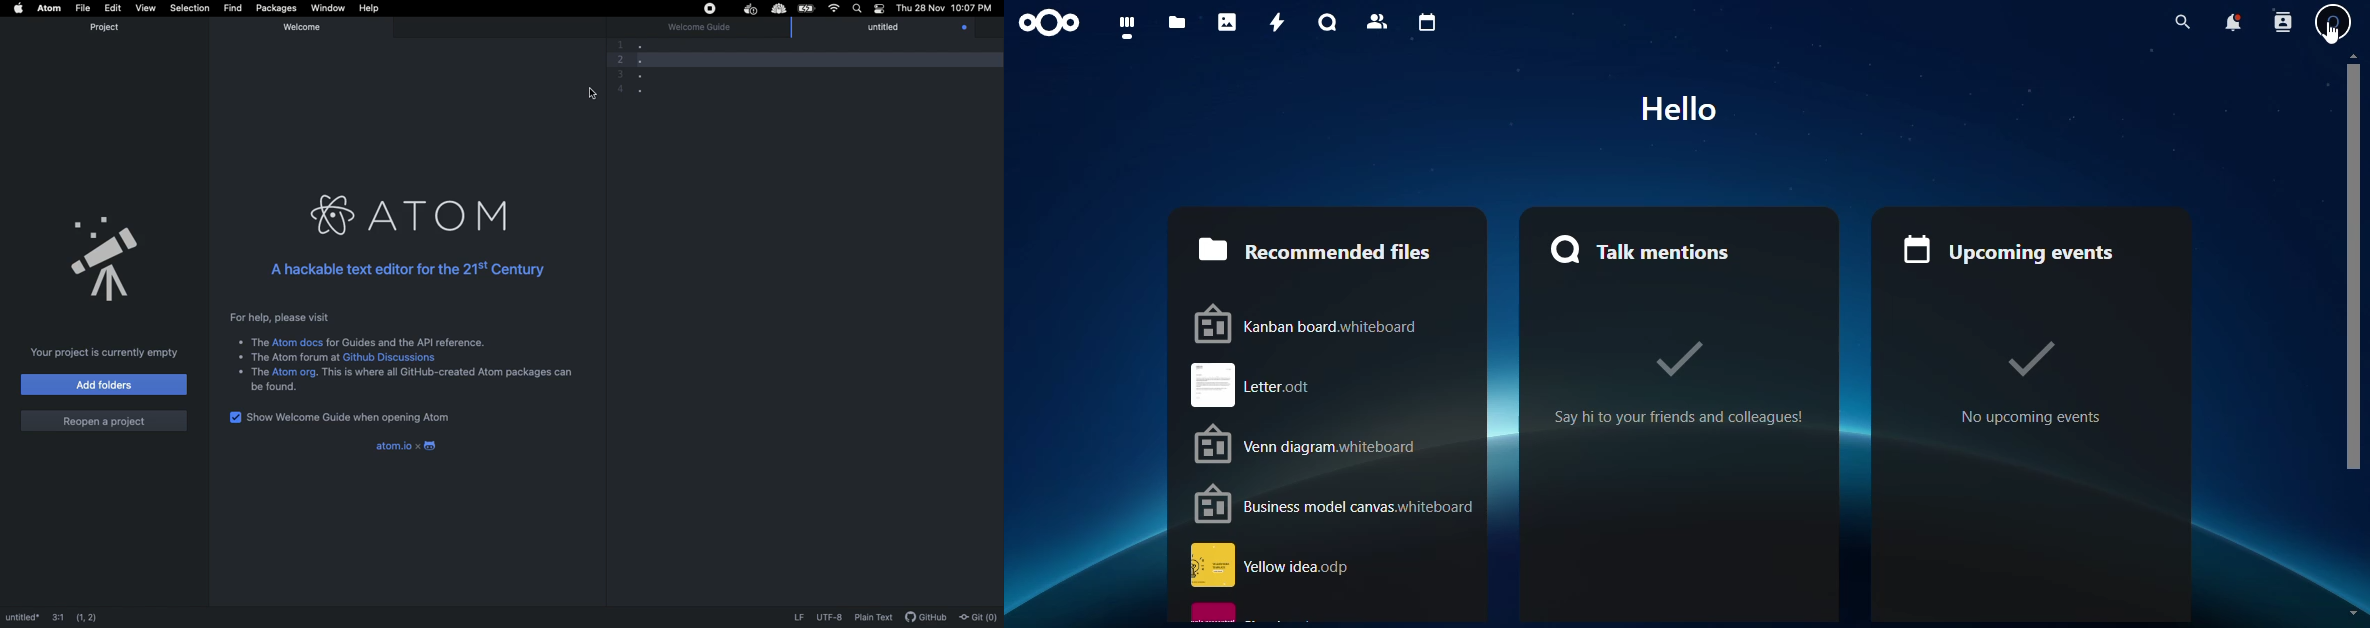 Image resolution: width=2380 pixels, height=644 pixels. Describe the element at coordinates (2353, 55) in the screenshot. I see `scroll up` at that location.